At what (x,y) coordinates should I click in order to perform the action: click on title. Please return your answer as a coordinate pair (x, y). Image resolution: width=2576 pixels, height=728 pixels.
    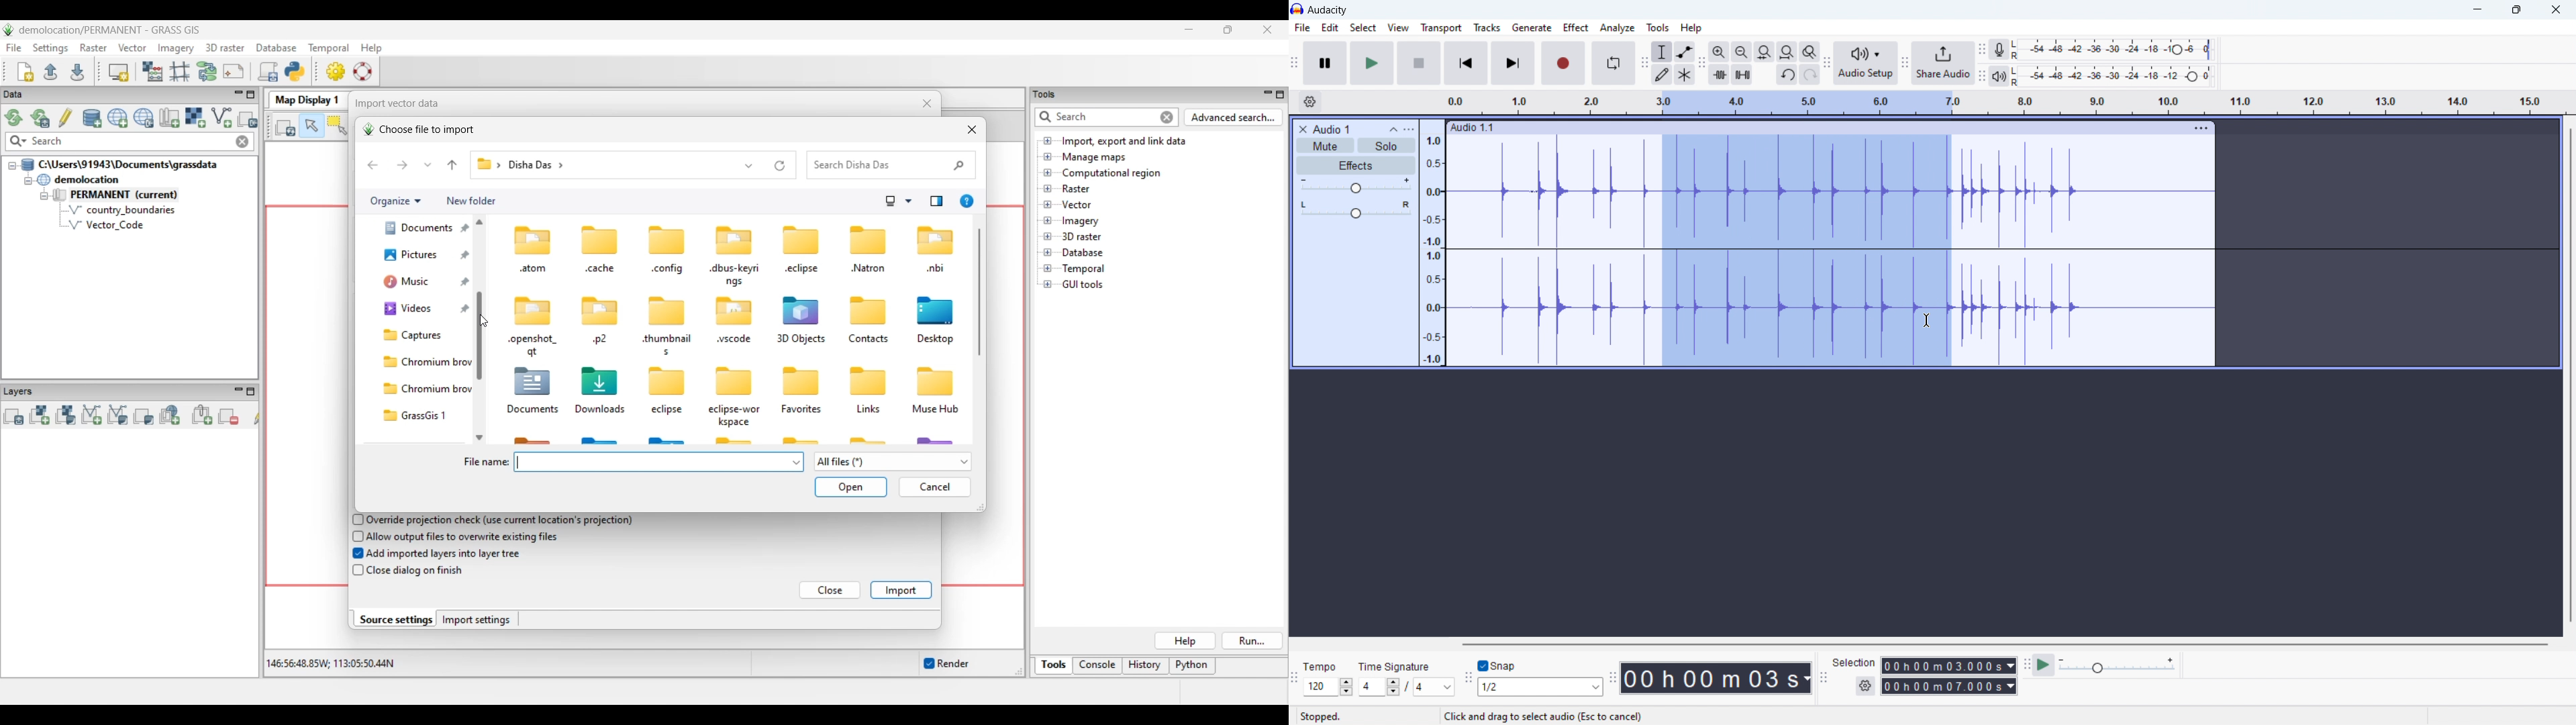
    Looking at the image, I should click on (1333, 129).